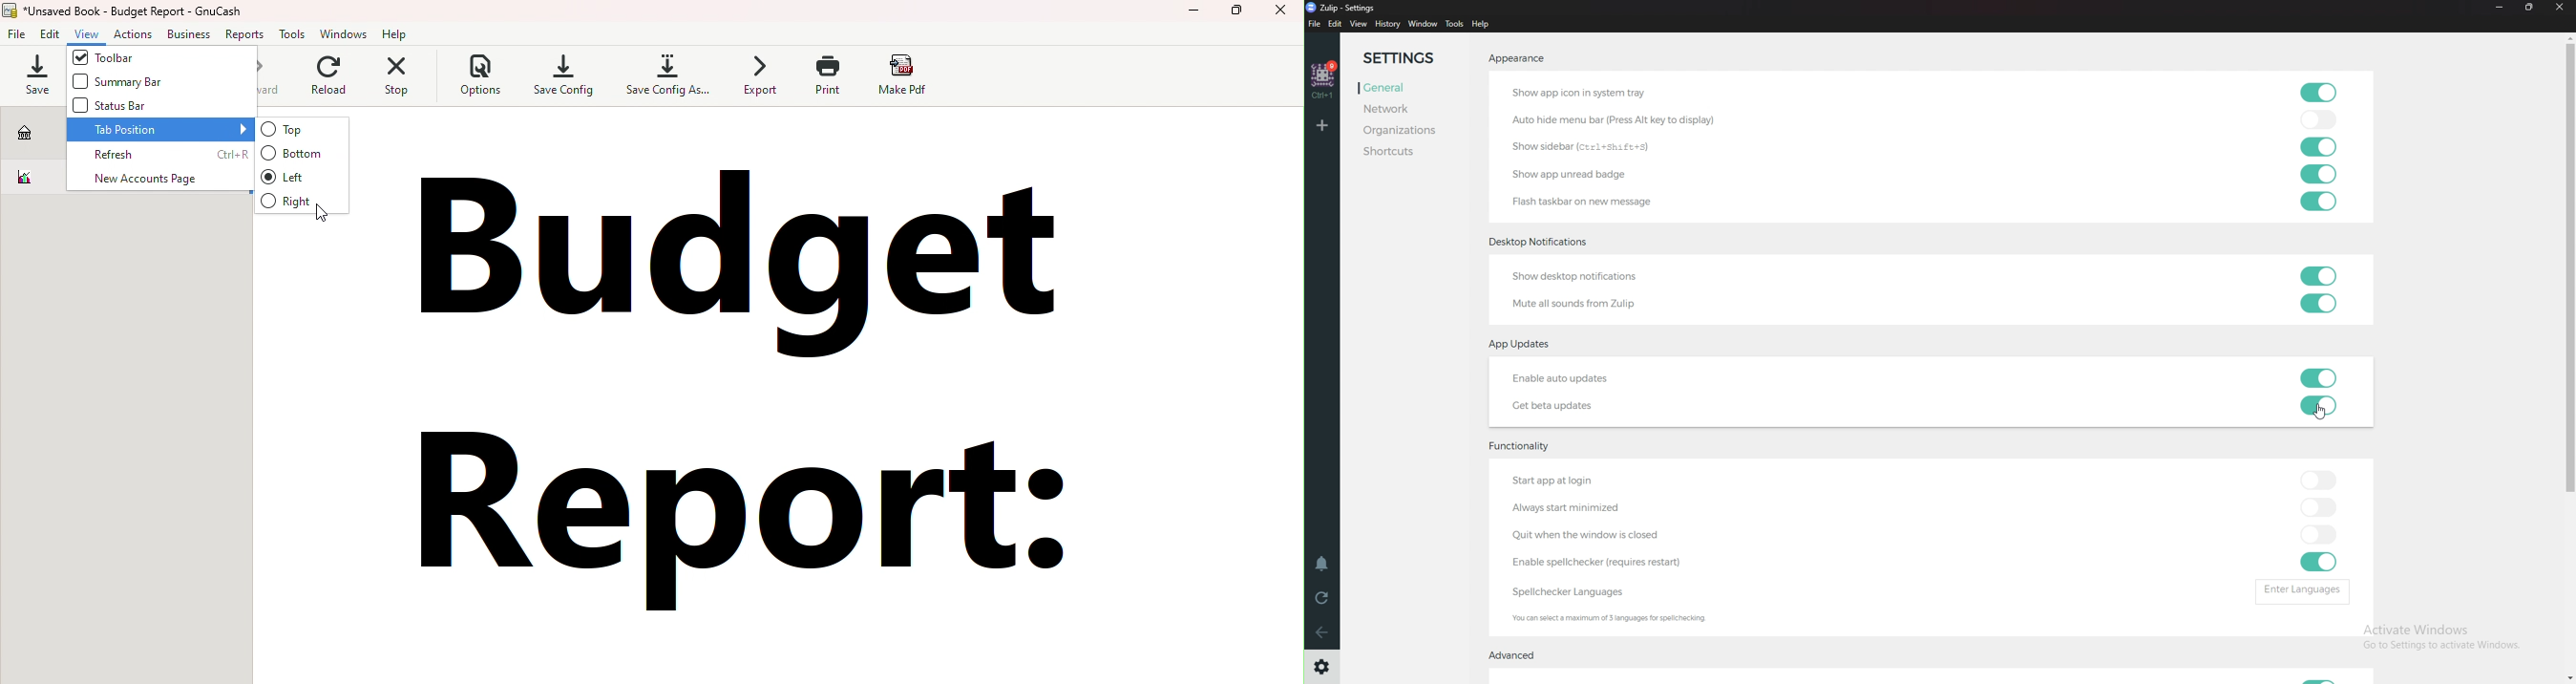 This screenshot has width=2576, height=700. What do you see at coordinates (158, 130) in the screenshot?
I see `Tab position` at bounding box center [158, 130].